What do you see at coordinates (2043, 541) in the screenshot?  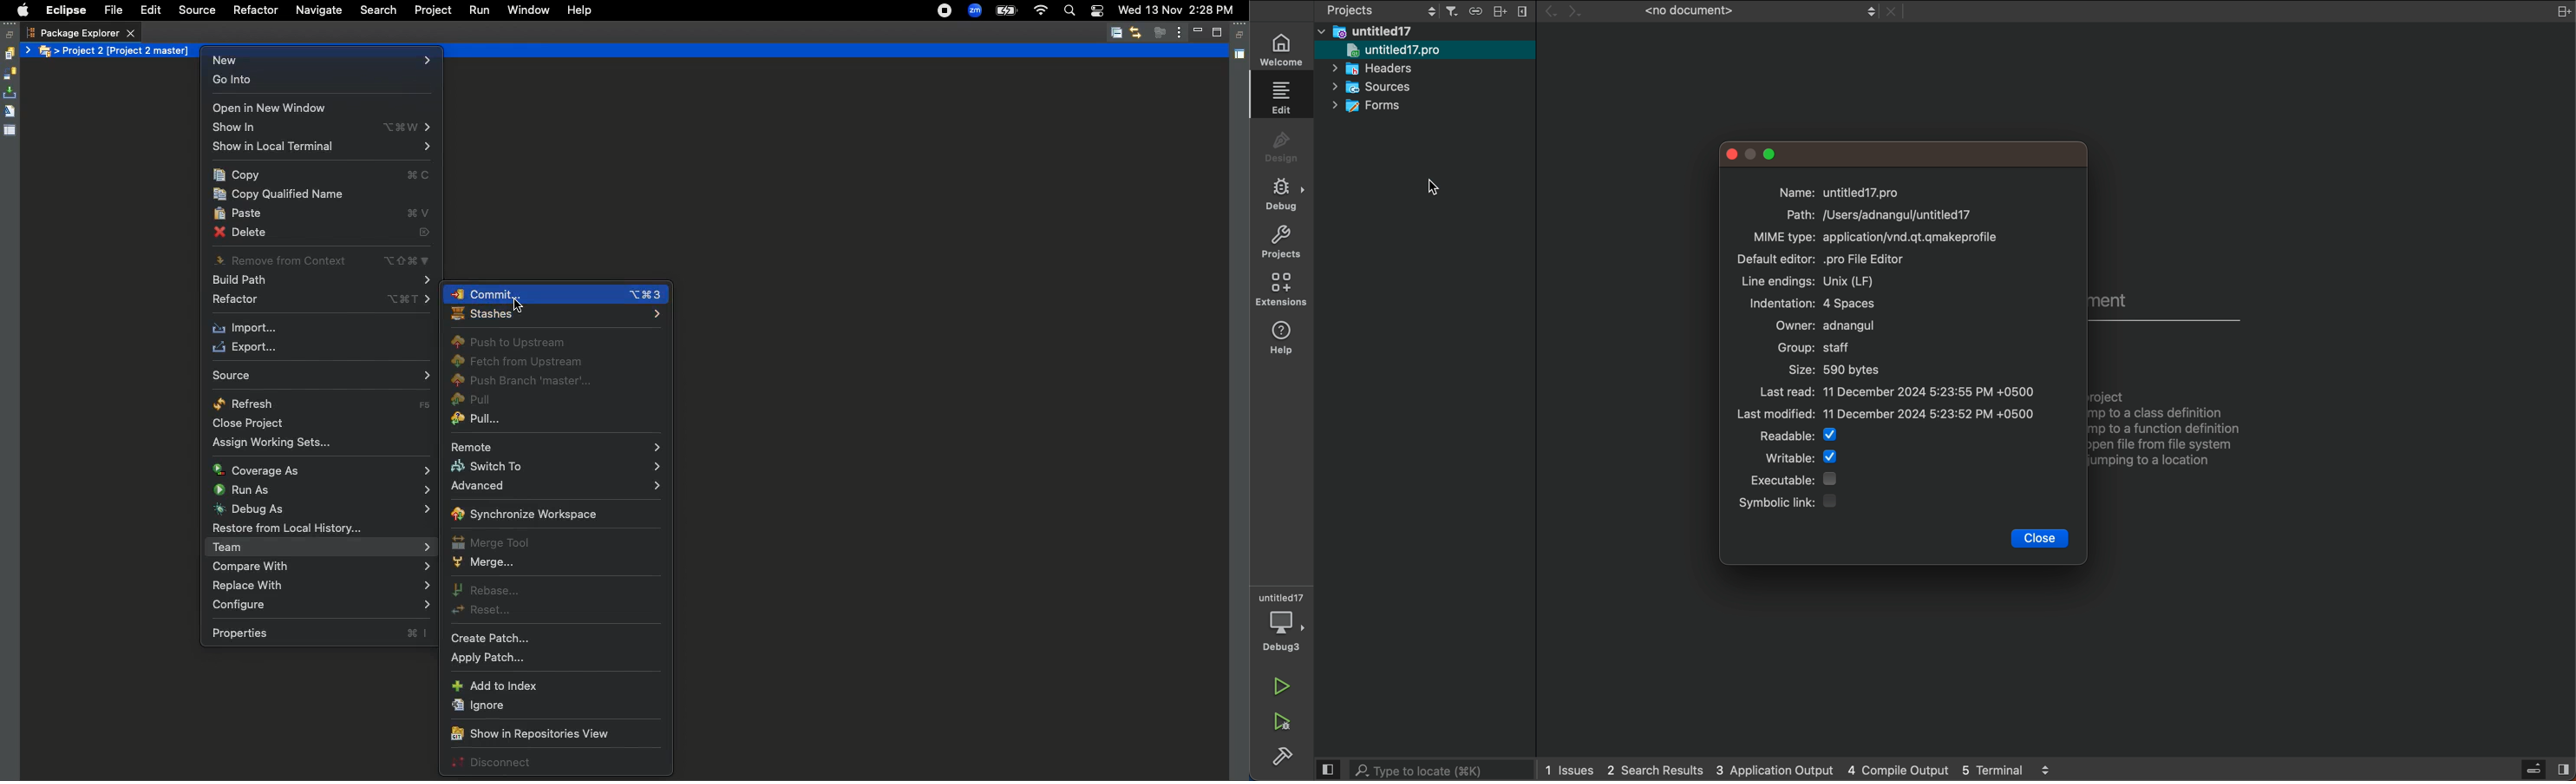 I see `close` at bounding box center [2043, 541].